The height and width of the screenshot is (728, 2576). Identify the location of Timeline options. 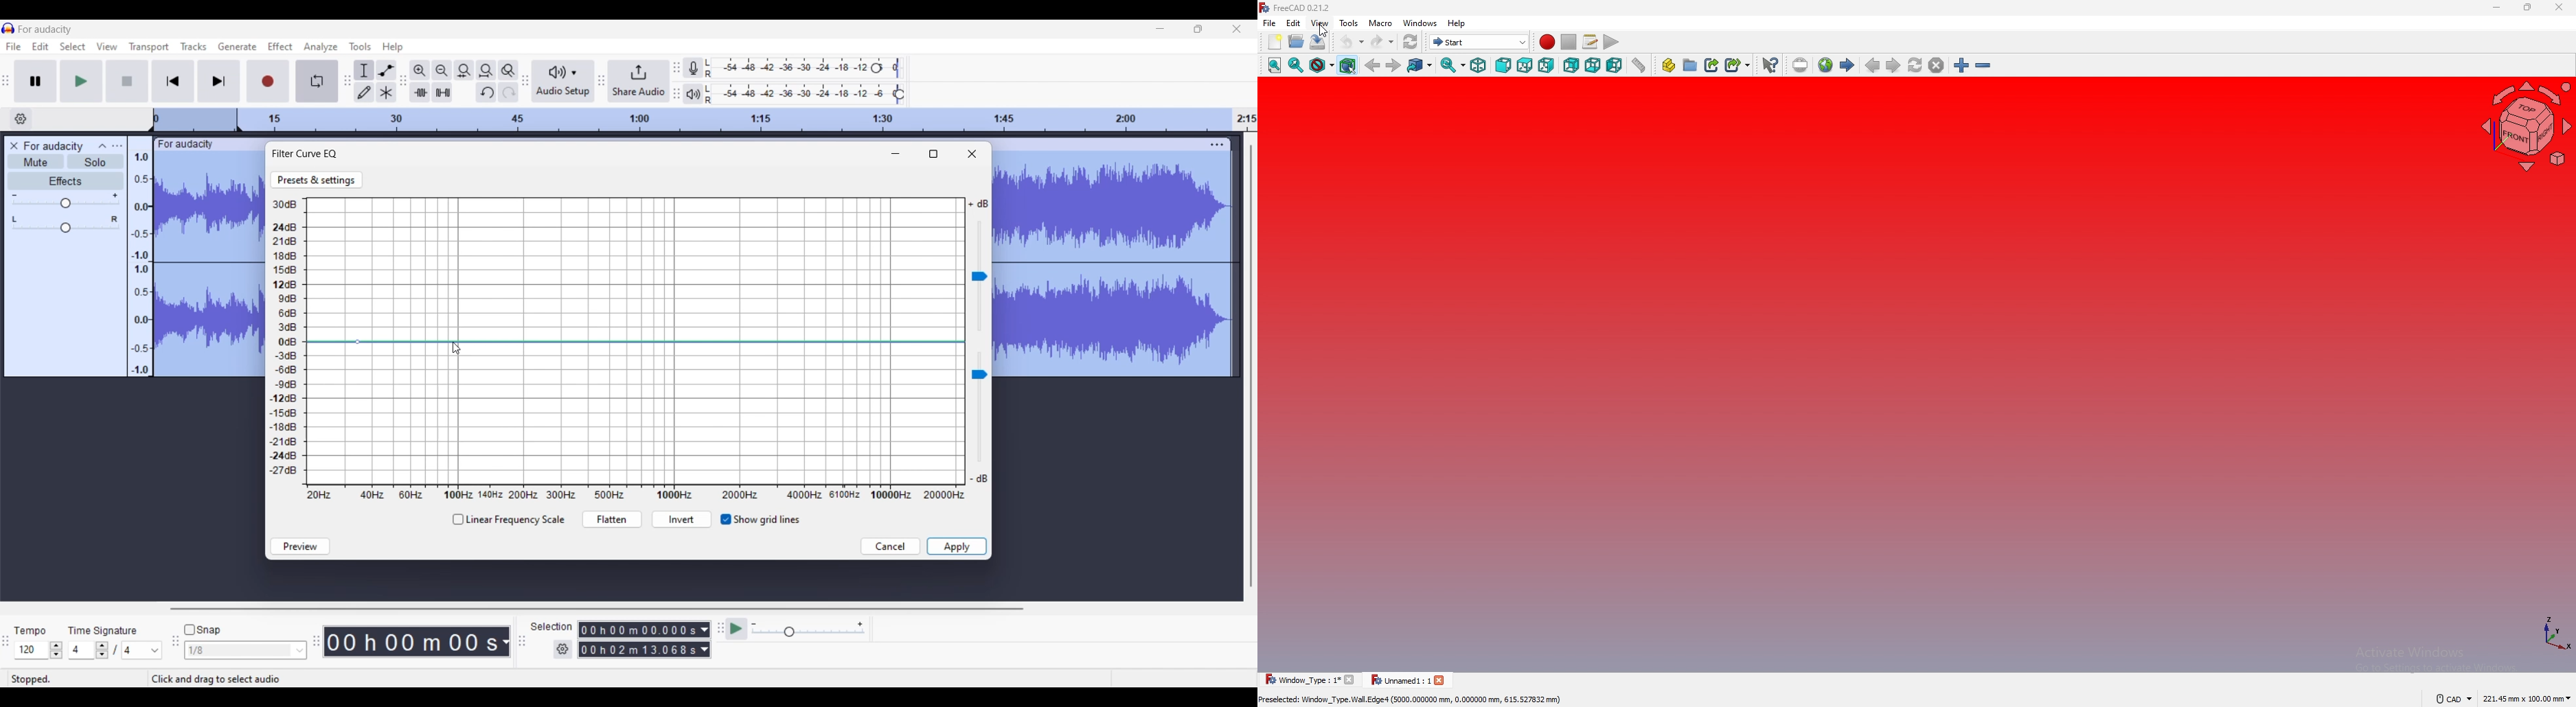
(22, 118).